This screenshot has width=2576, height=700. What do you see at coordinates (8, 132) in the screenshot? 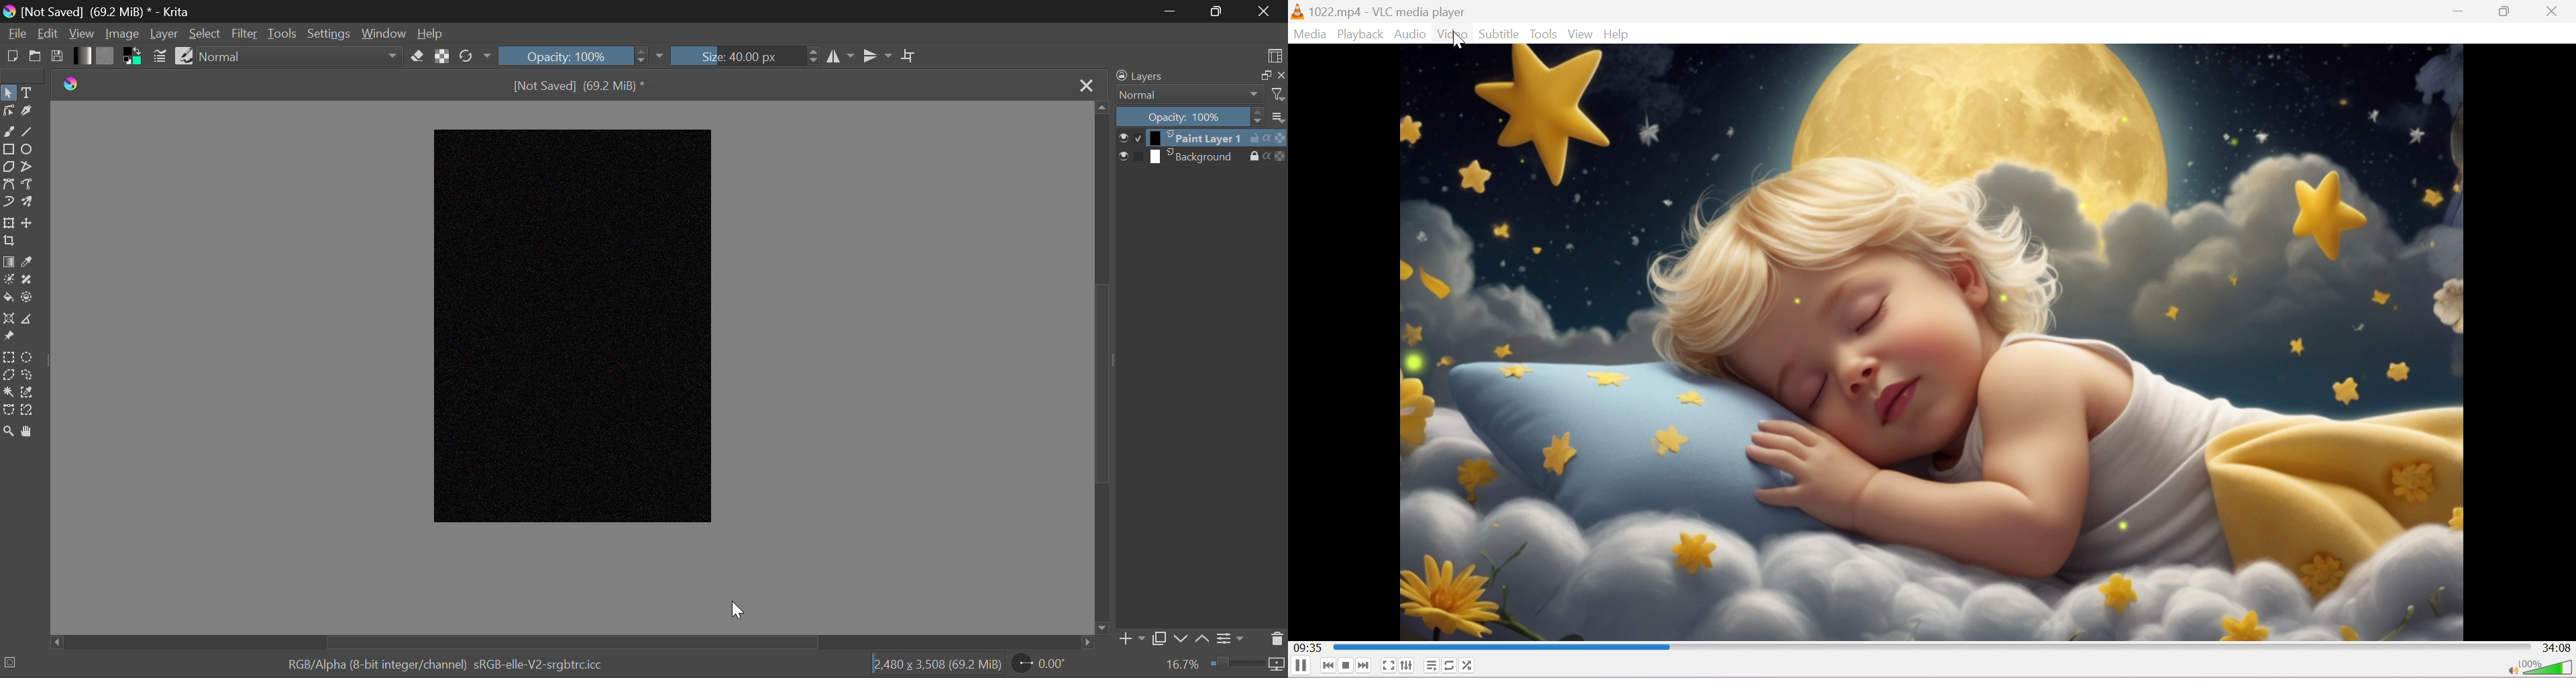
I see `Freehand` at bounding box center [8, 132].